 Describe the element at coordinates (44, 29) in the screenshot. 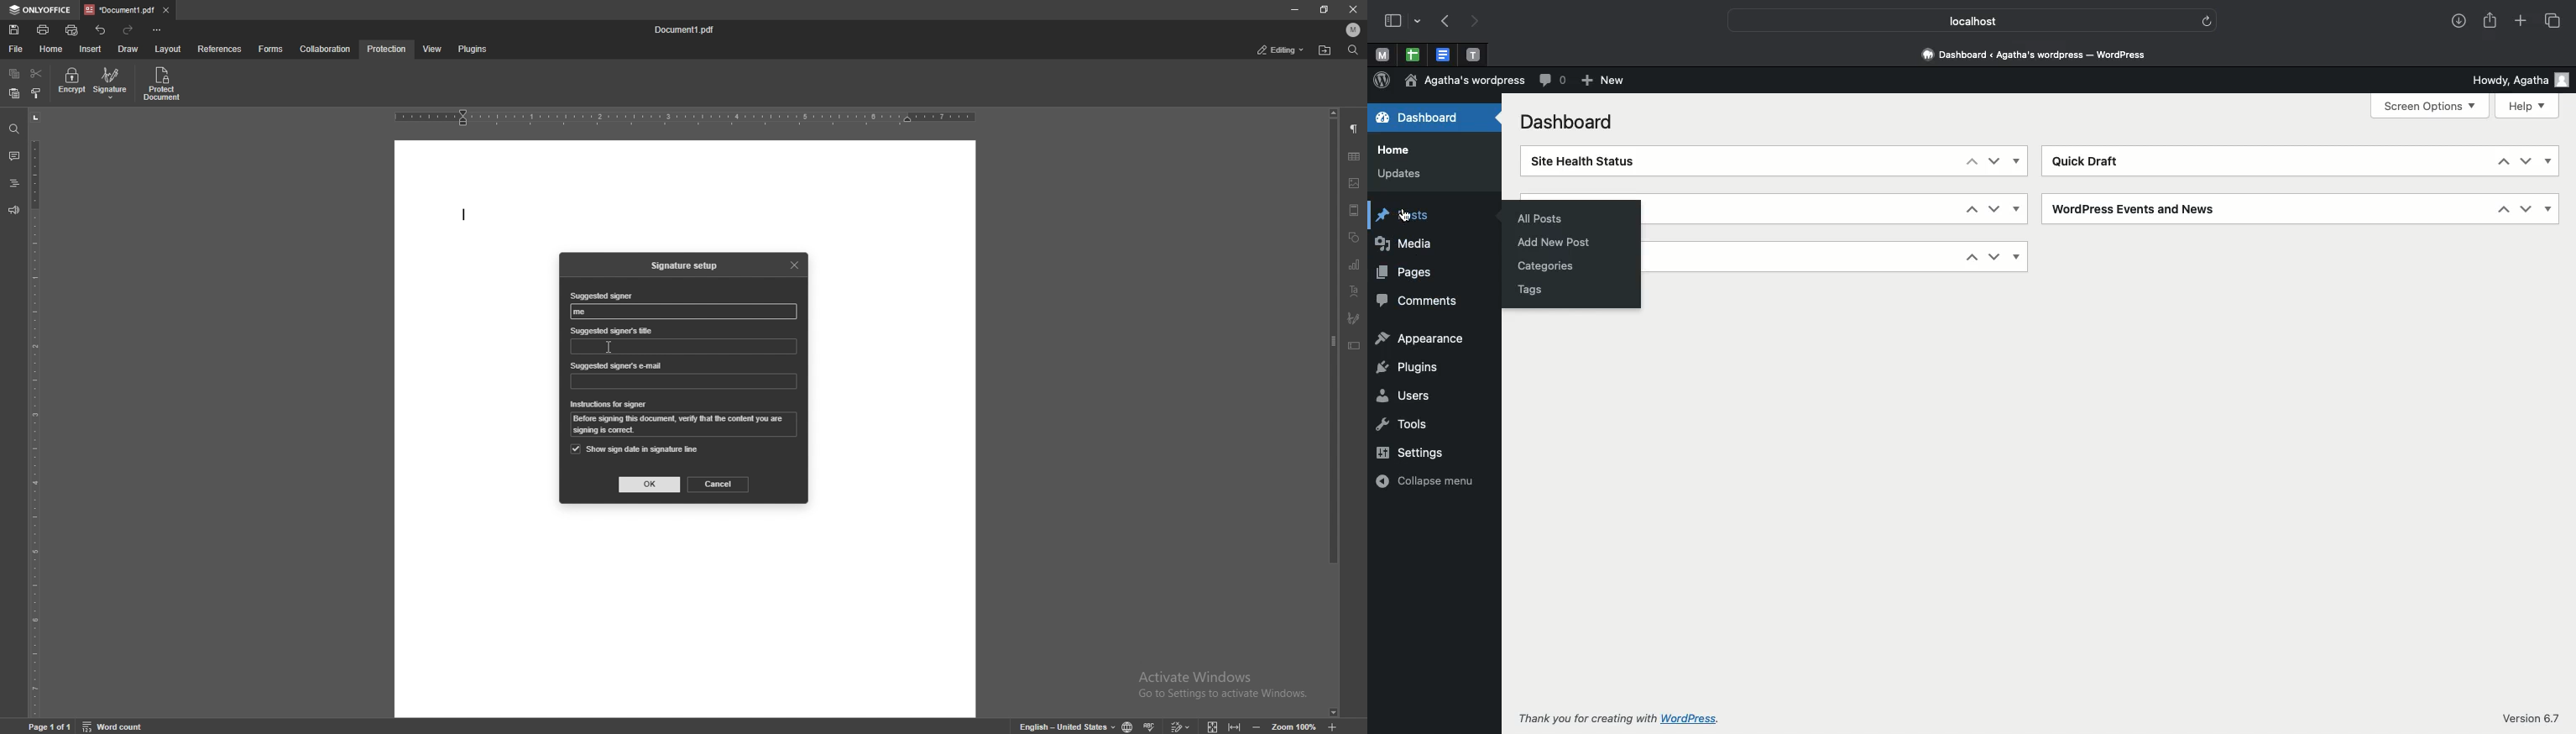

I see `print` at that location.